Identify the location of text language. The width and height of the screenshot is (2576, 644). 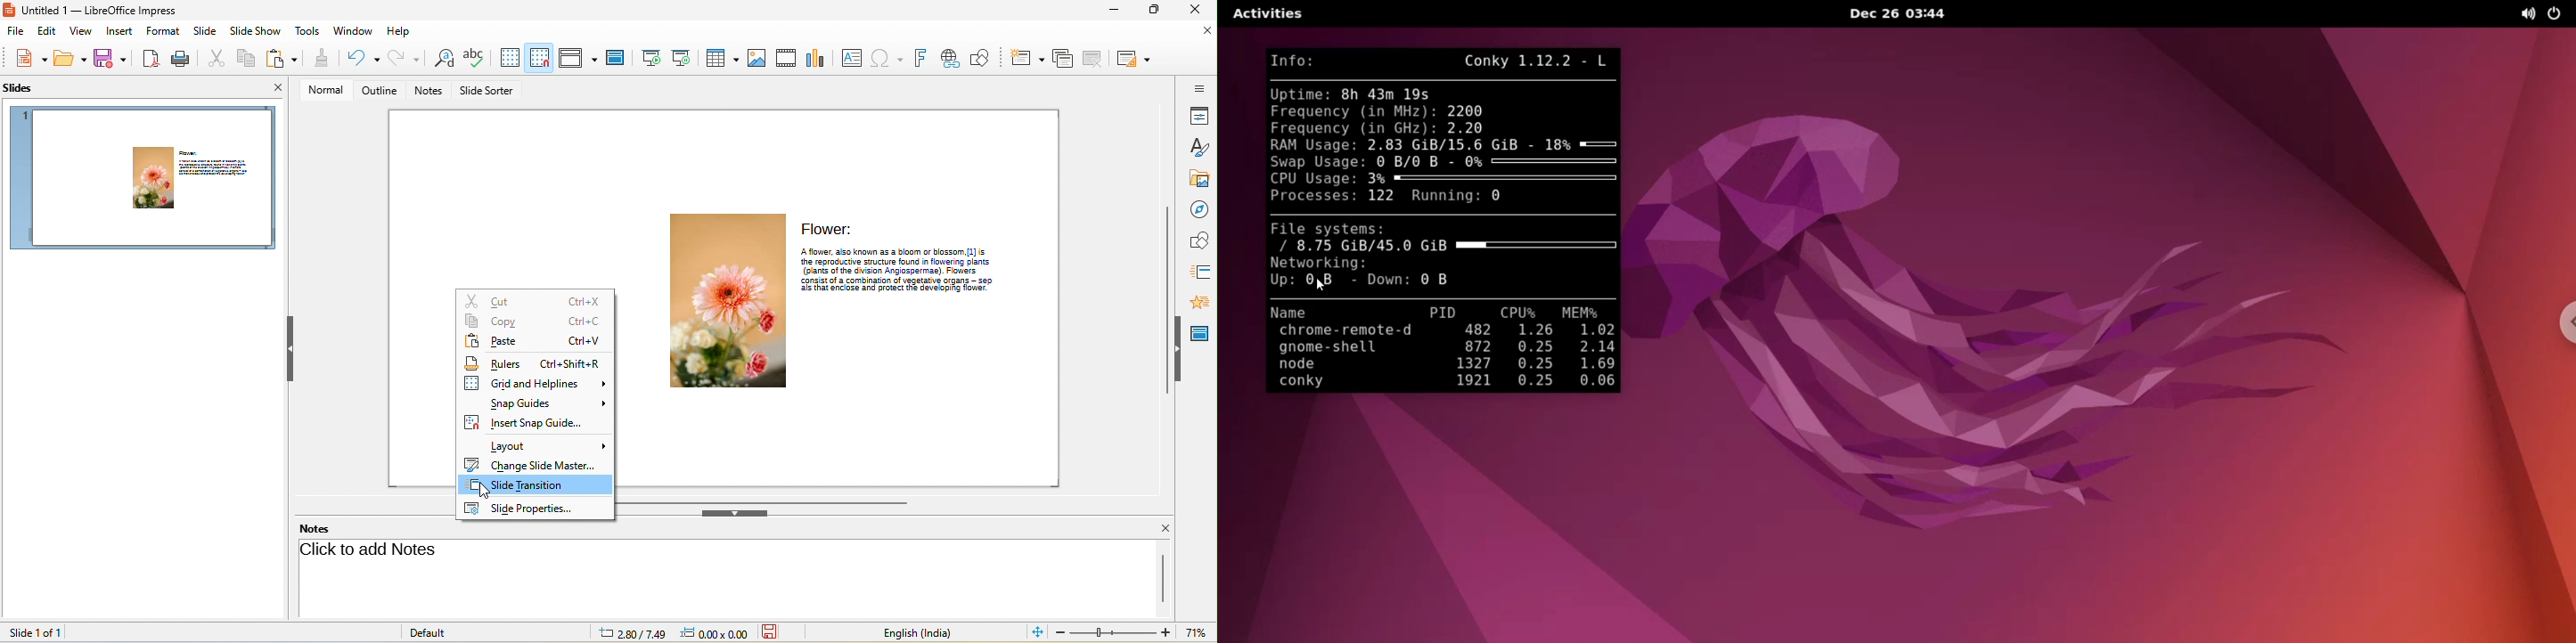
(907, 634).